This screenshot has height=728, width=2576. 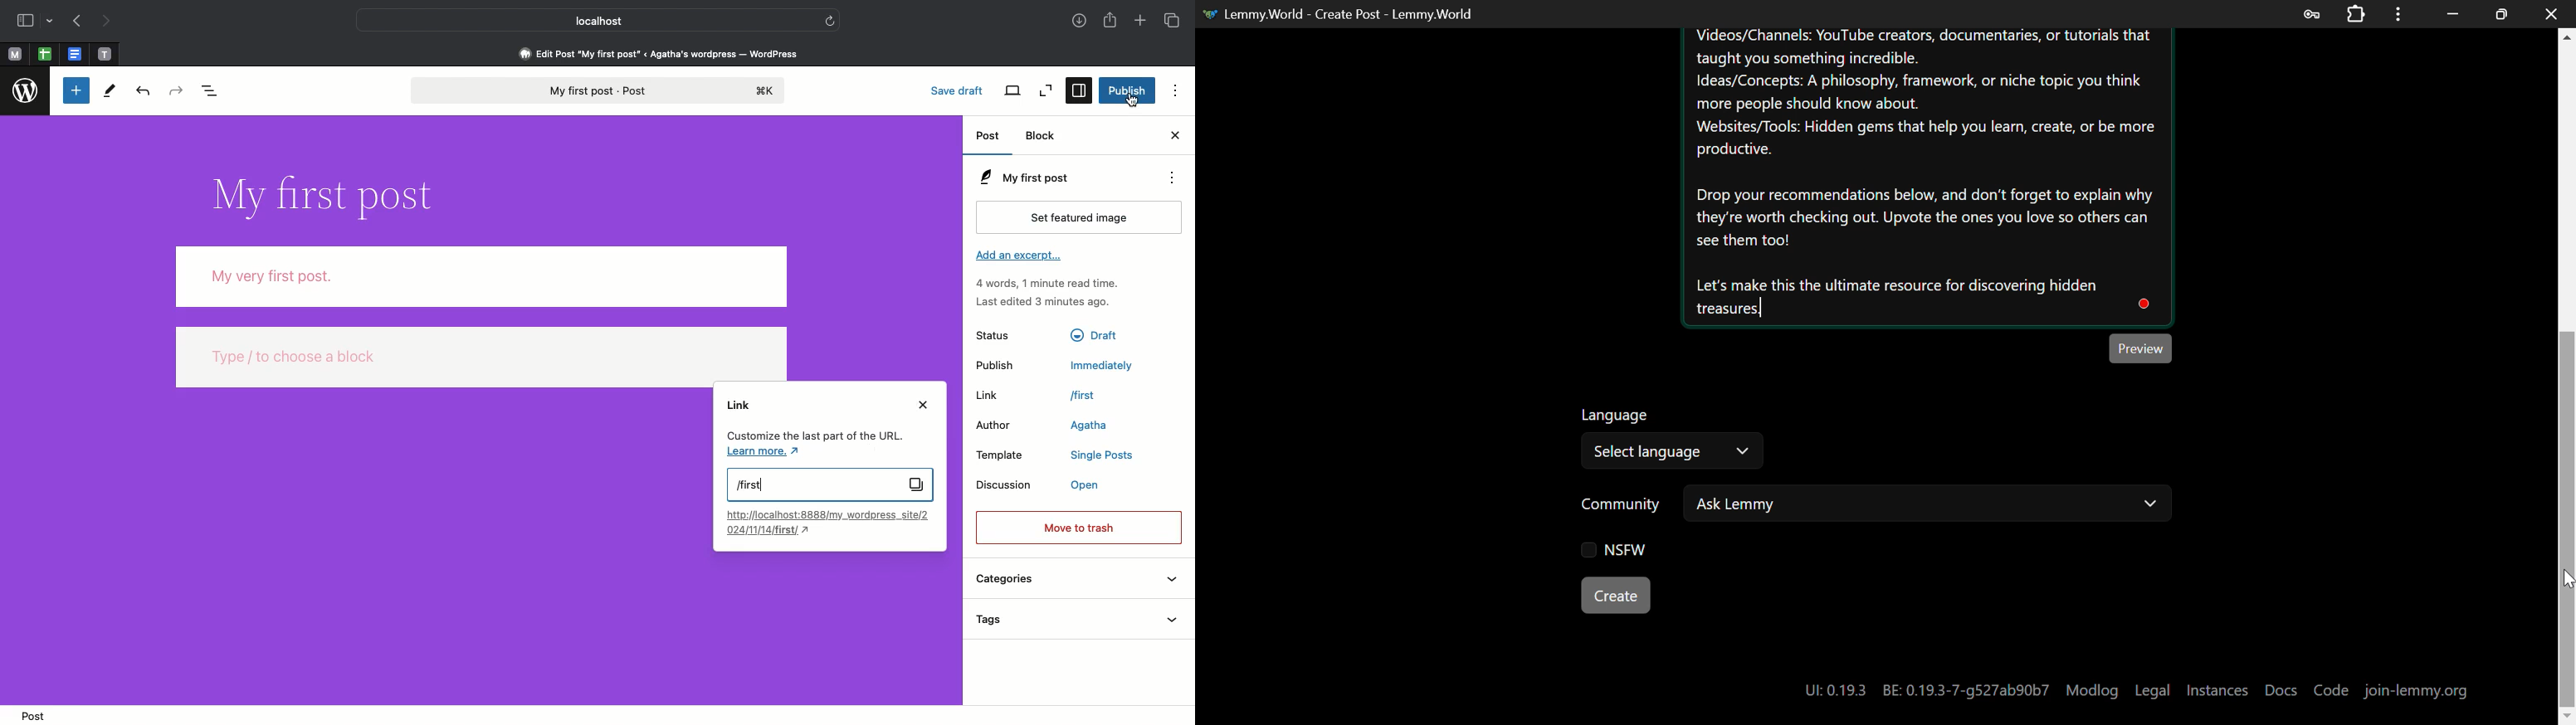 I want to click on Create, so click(x=1617, y=595).